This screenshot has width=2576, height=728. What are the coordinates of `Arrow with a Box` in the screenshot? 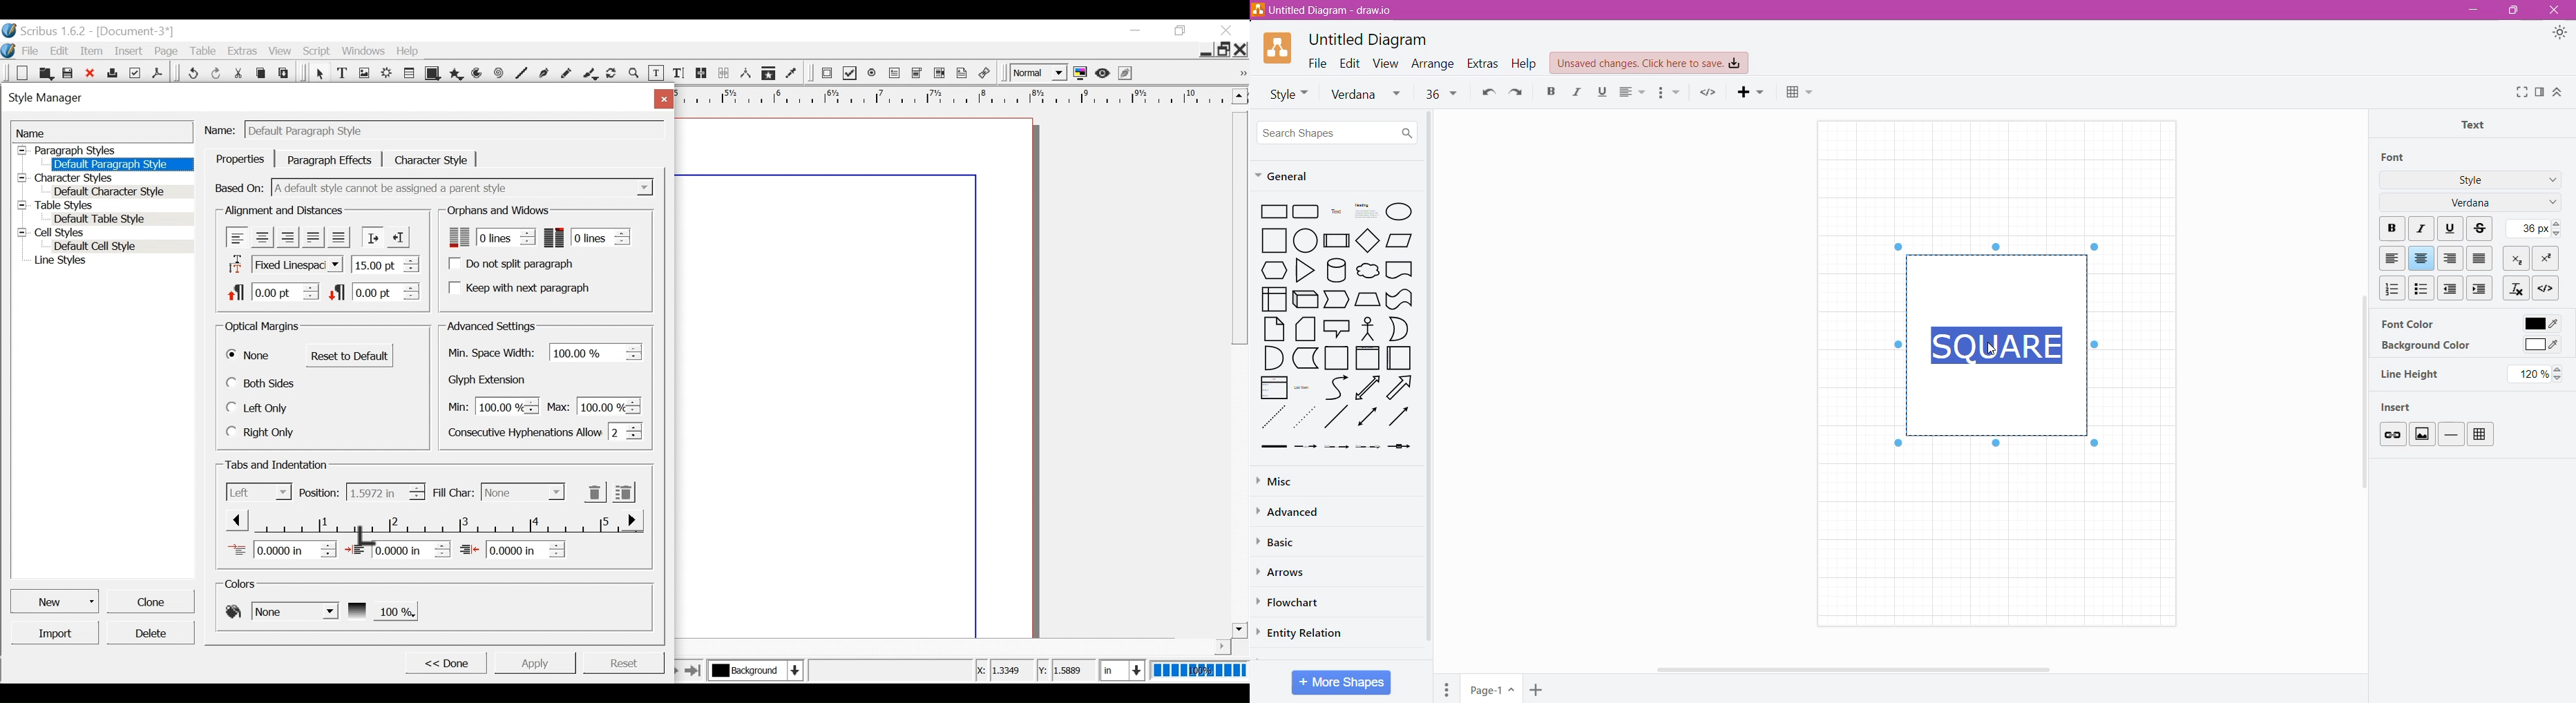 It's located at (1399, 446).